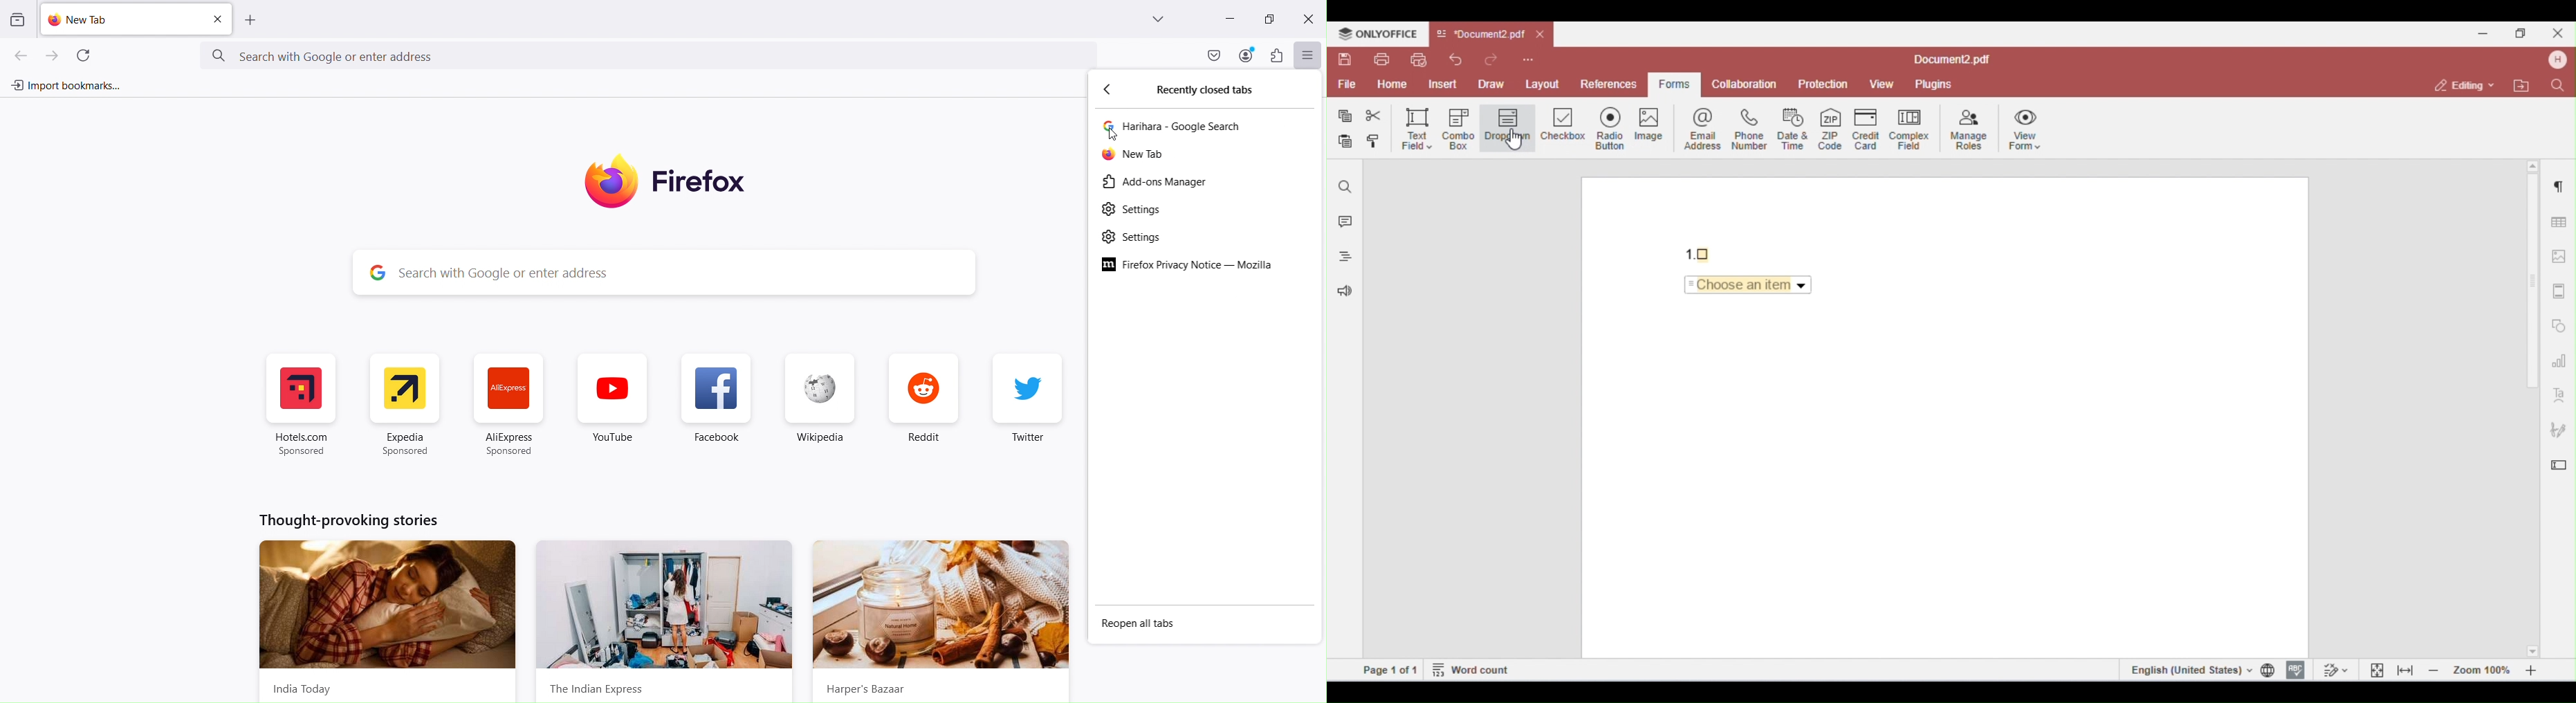 This screenshot has height=728, width=2576. What do you see at coordinates (217, 20) in the screenshot?
I see `close` at bounding box center [217, 20].